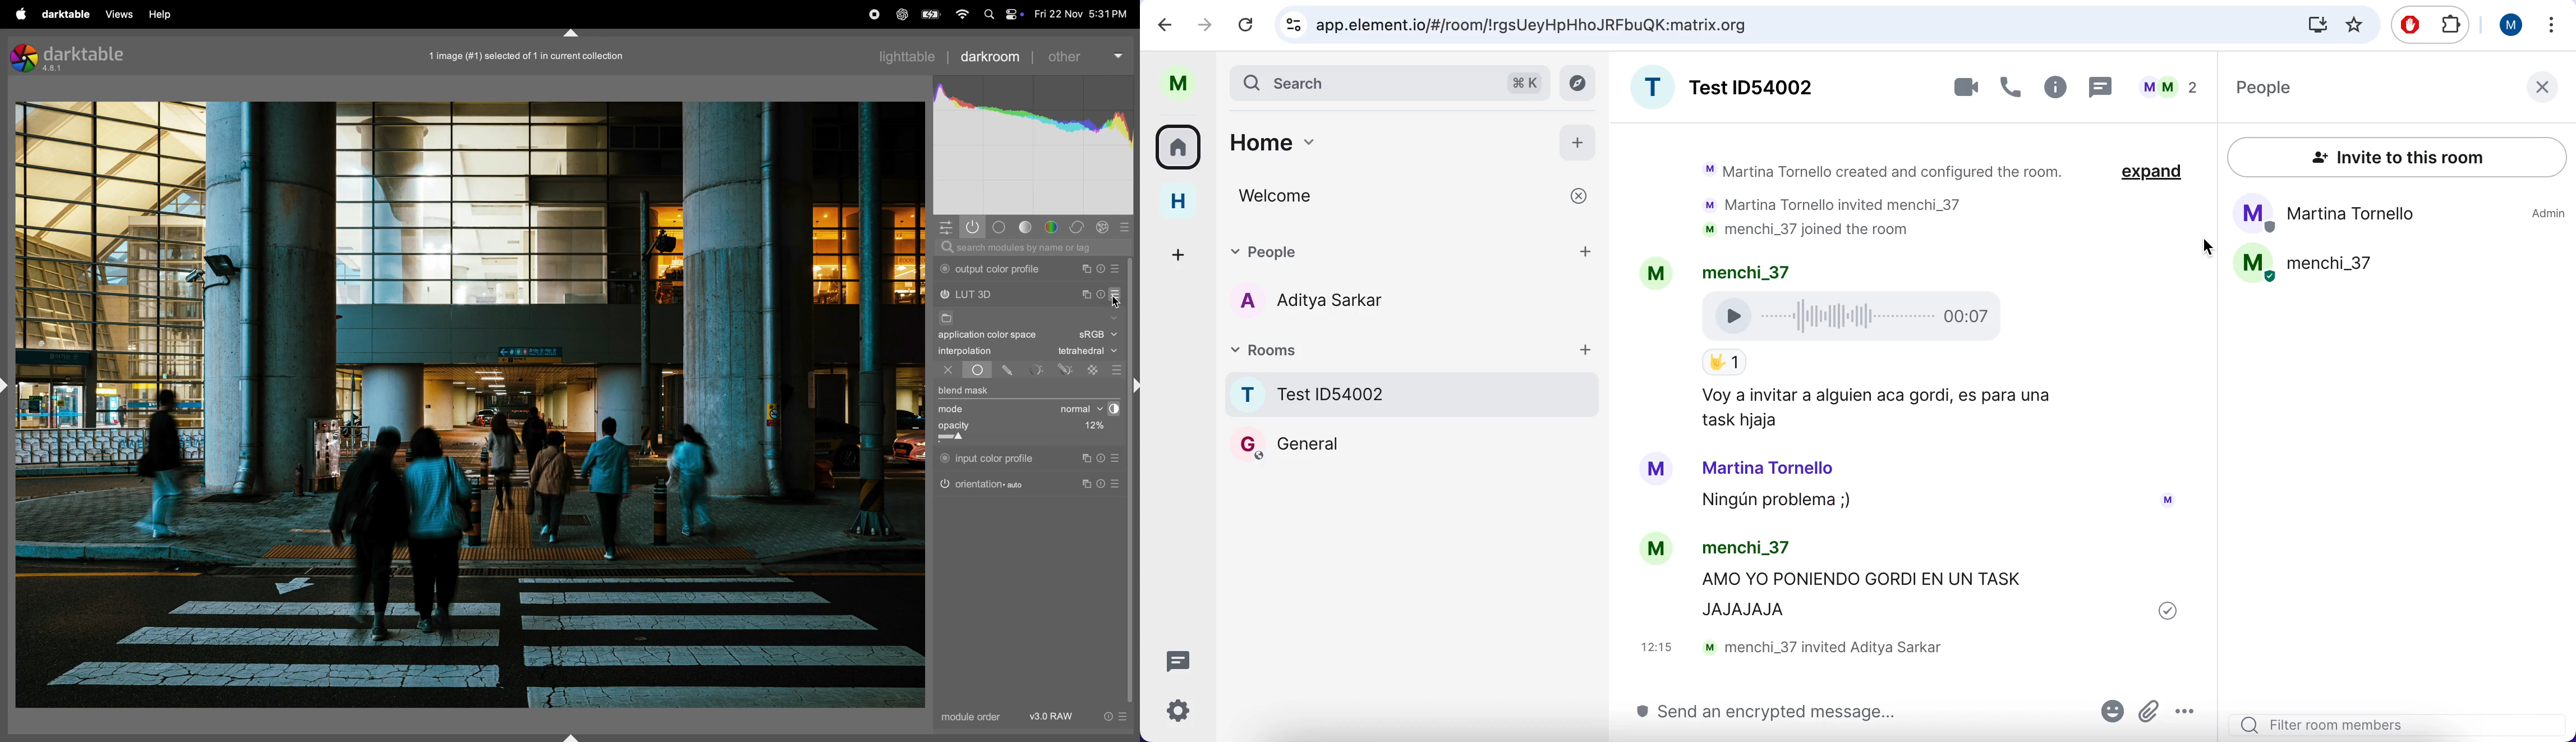 The height and width of the screenshot is (756, 2576). I want to click on histogram, so click(1034, 146).